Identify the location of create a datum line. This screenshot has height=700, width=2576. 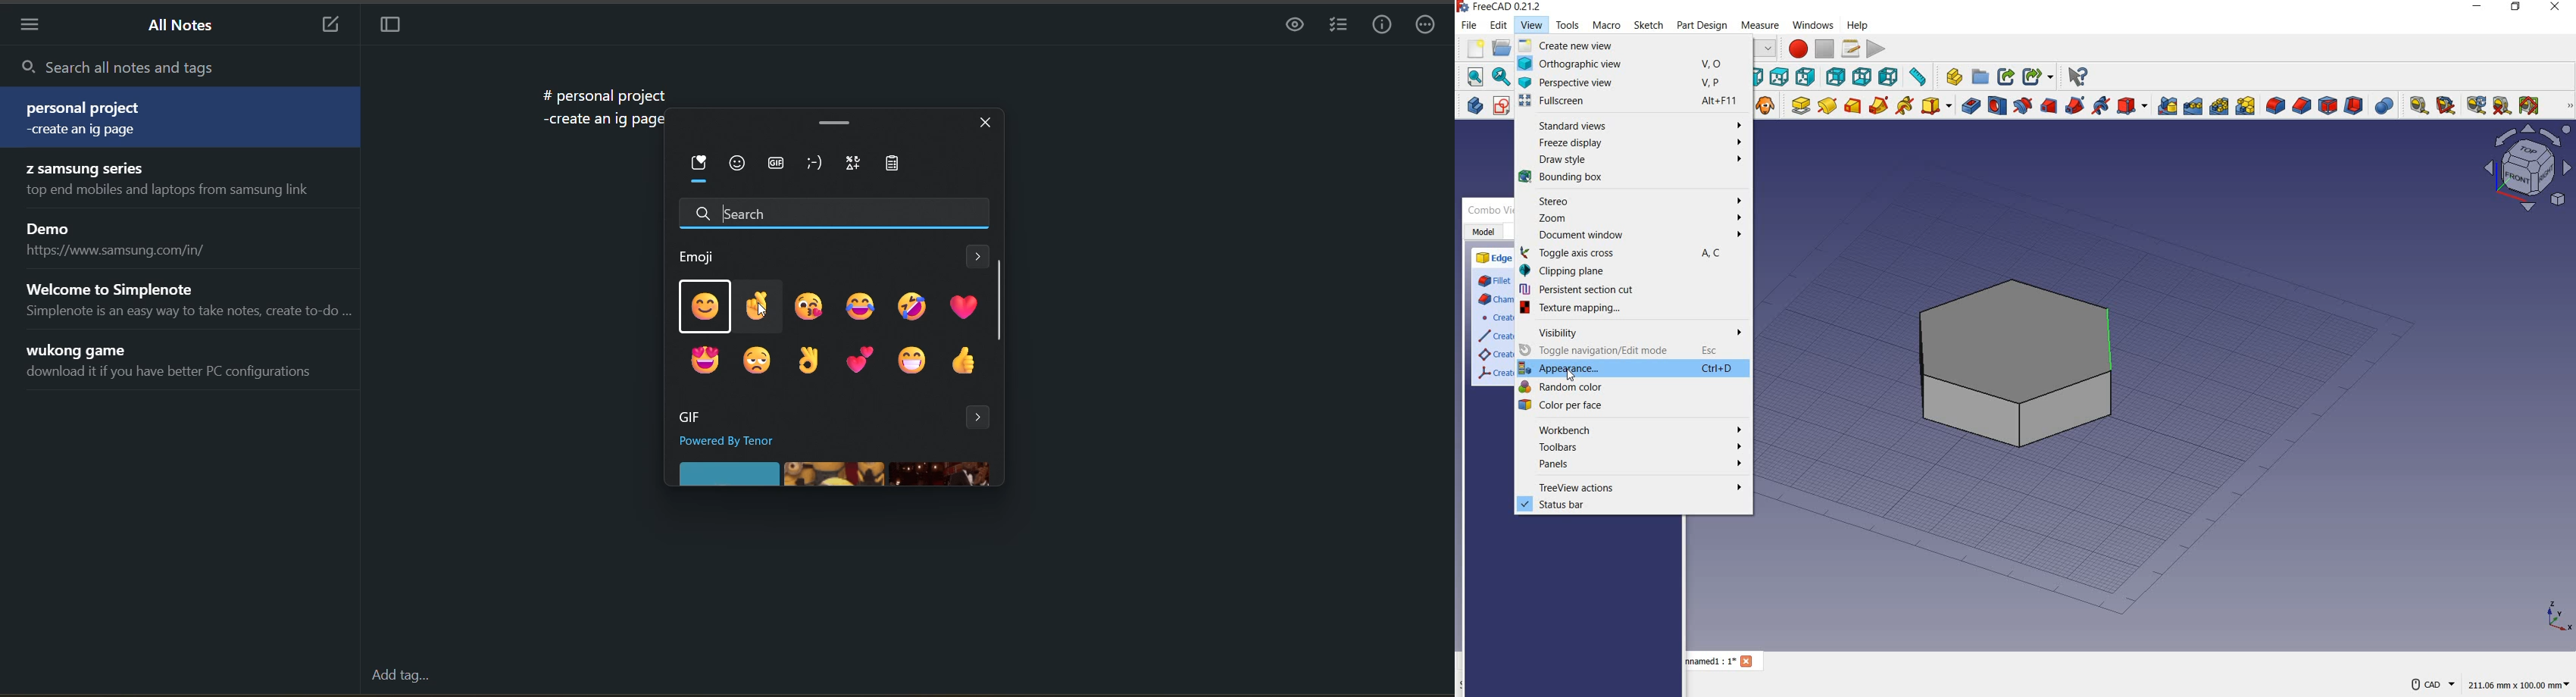
(1495, 337).